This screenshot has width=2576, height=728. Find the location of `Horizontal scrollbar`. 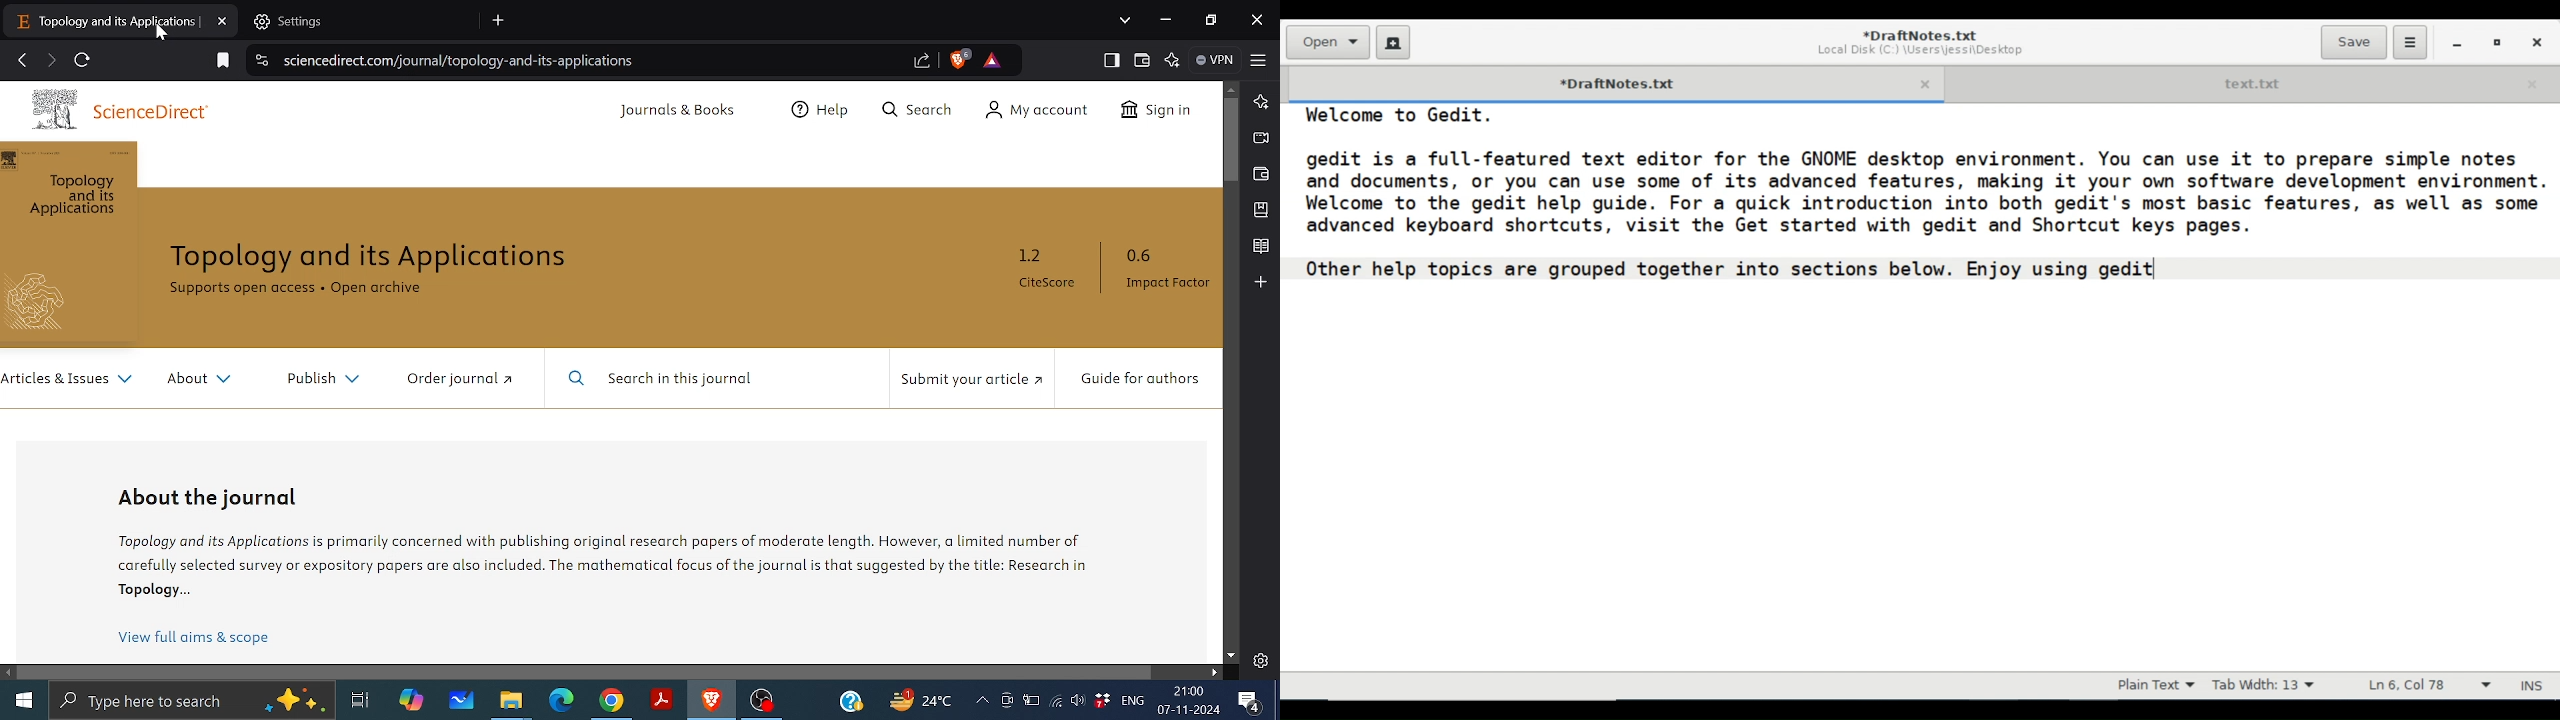

Horizontal scrollbar is located at coordinates (585, 672).